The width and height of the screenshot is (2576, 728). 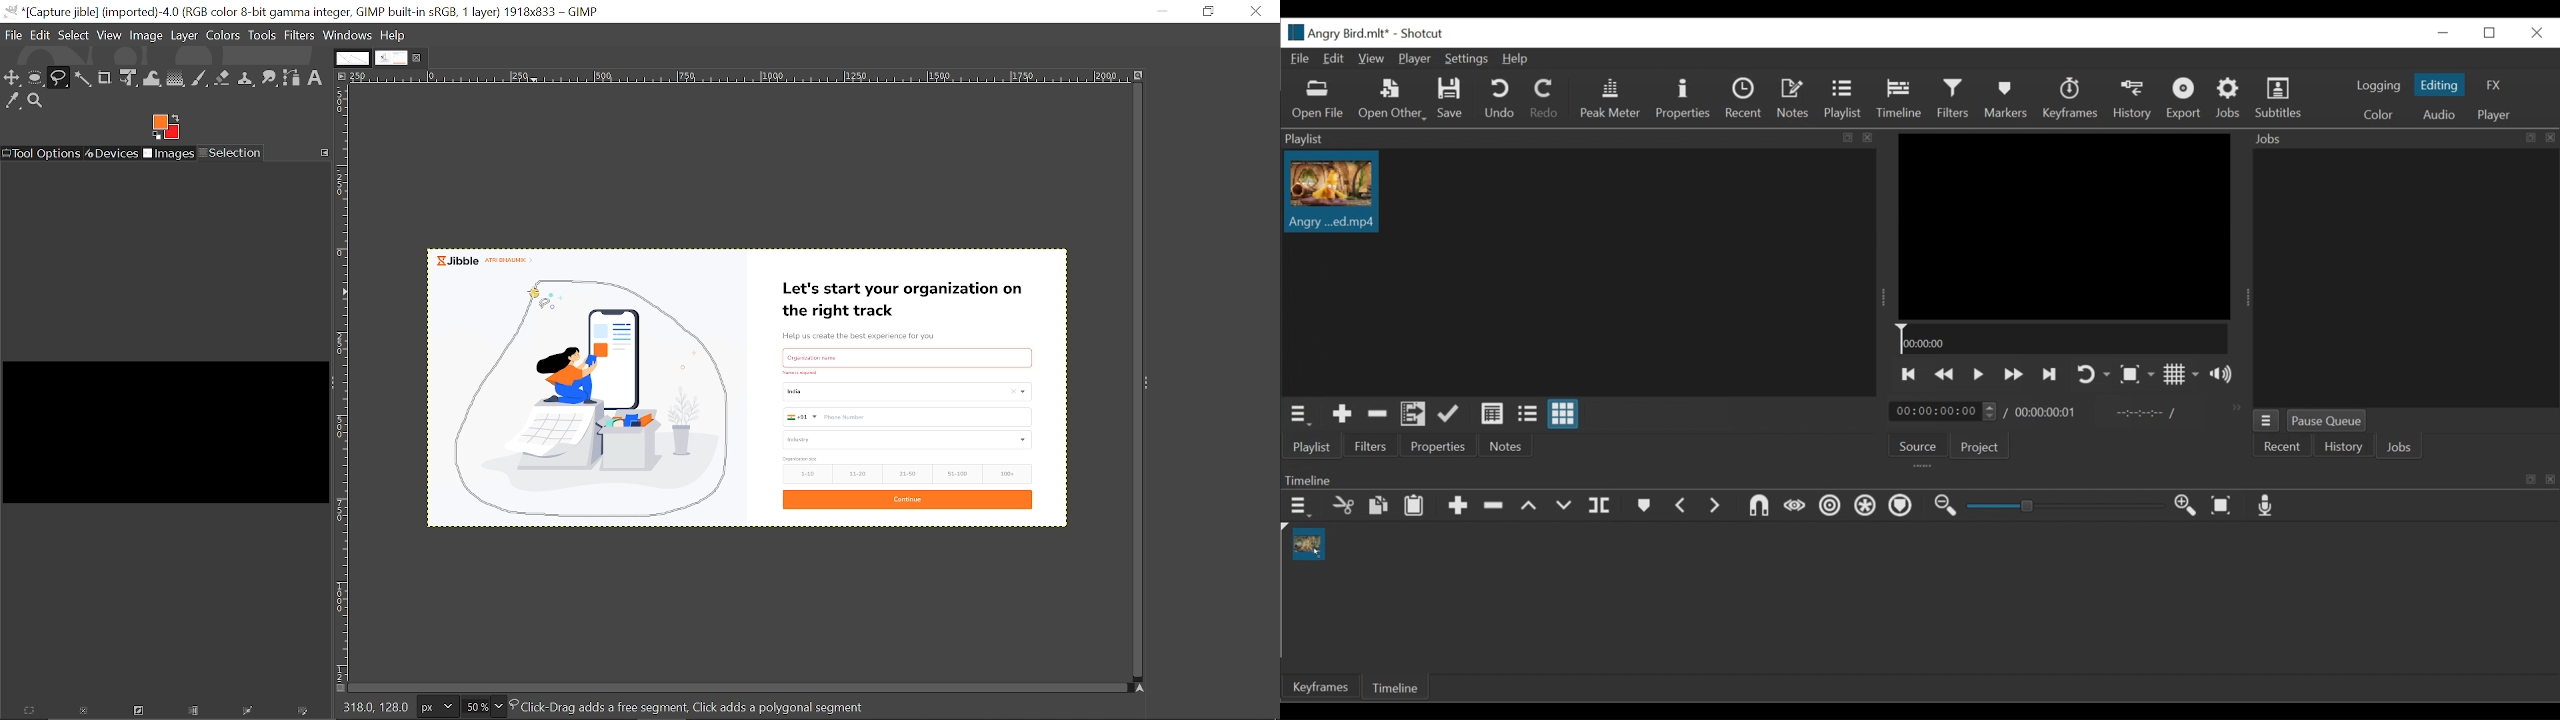 What do you see at coordinates (2067, 505) in the screenshot?
I see `Zoom slider` at bounding box center [2067, 505].